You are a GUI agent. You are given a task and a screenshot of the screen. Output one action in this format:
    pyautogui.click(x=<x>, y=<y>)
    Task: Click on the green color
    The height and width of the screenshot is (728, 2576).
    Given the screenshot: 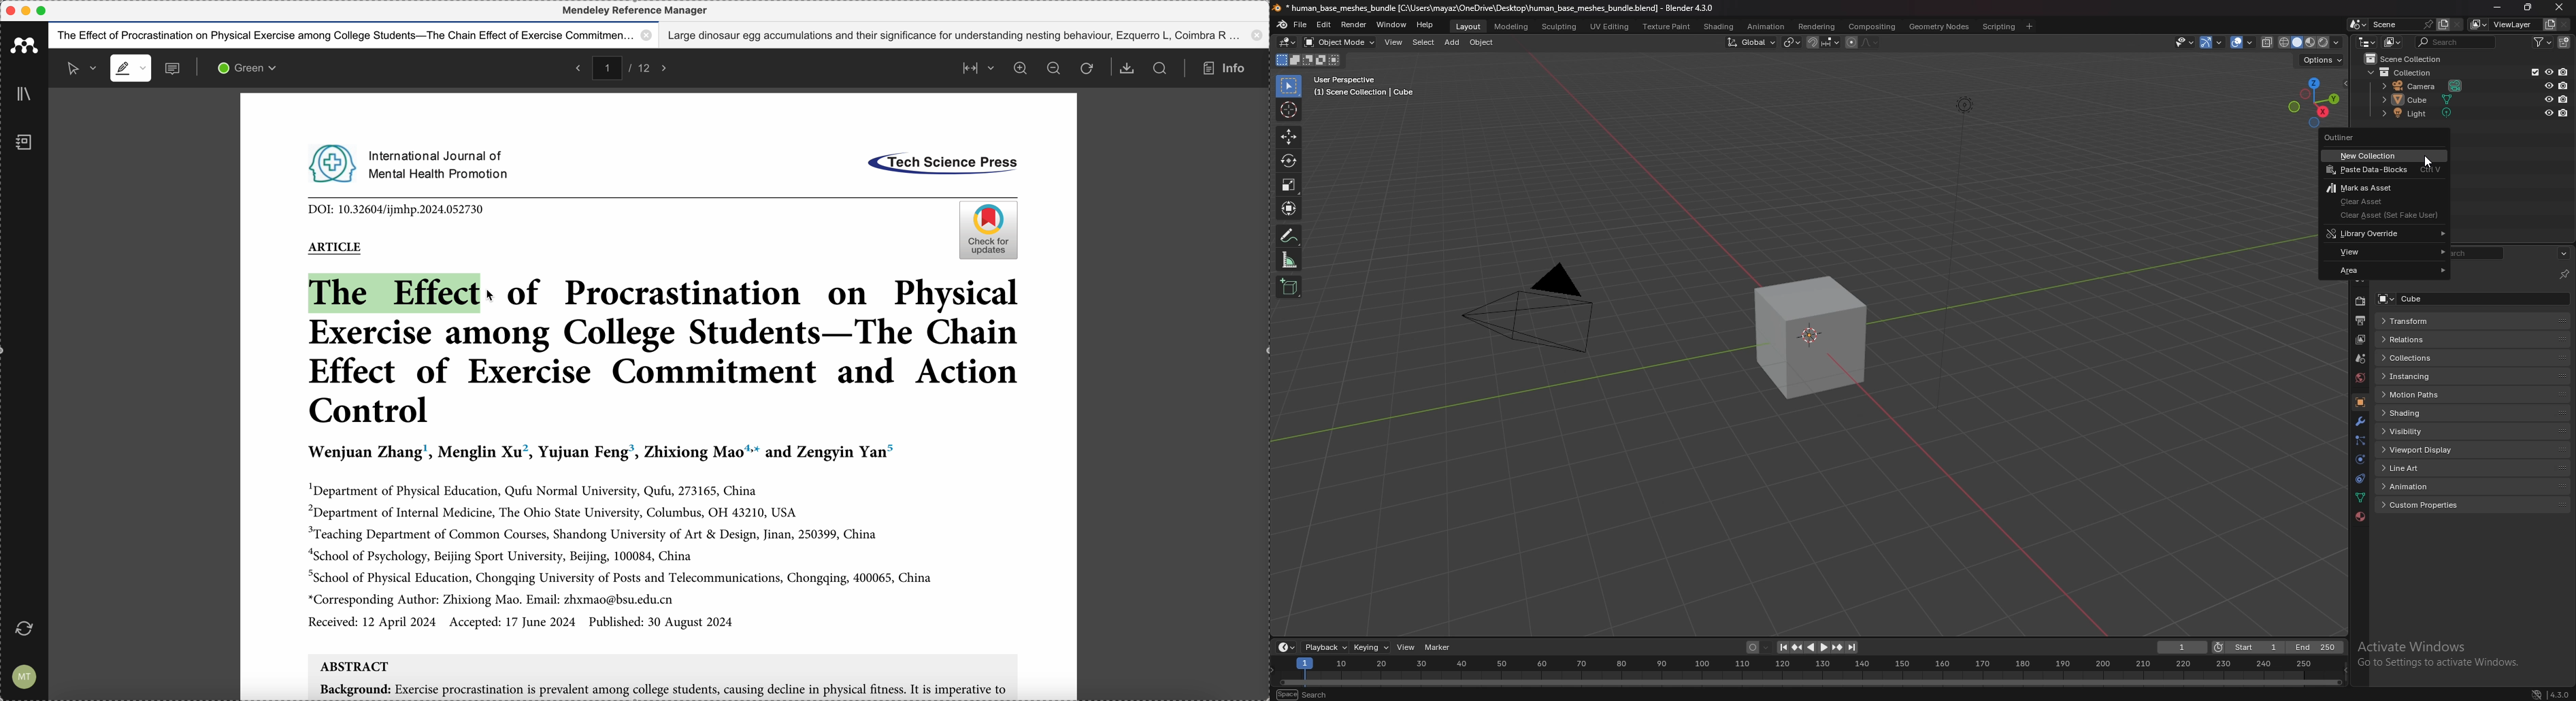 What is the action you would take?
    pyautogui.click(x=249, y=70)
    